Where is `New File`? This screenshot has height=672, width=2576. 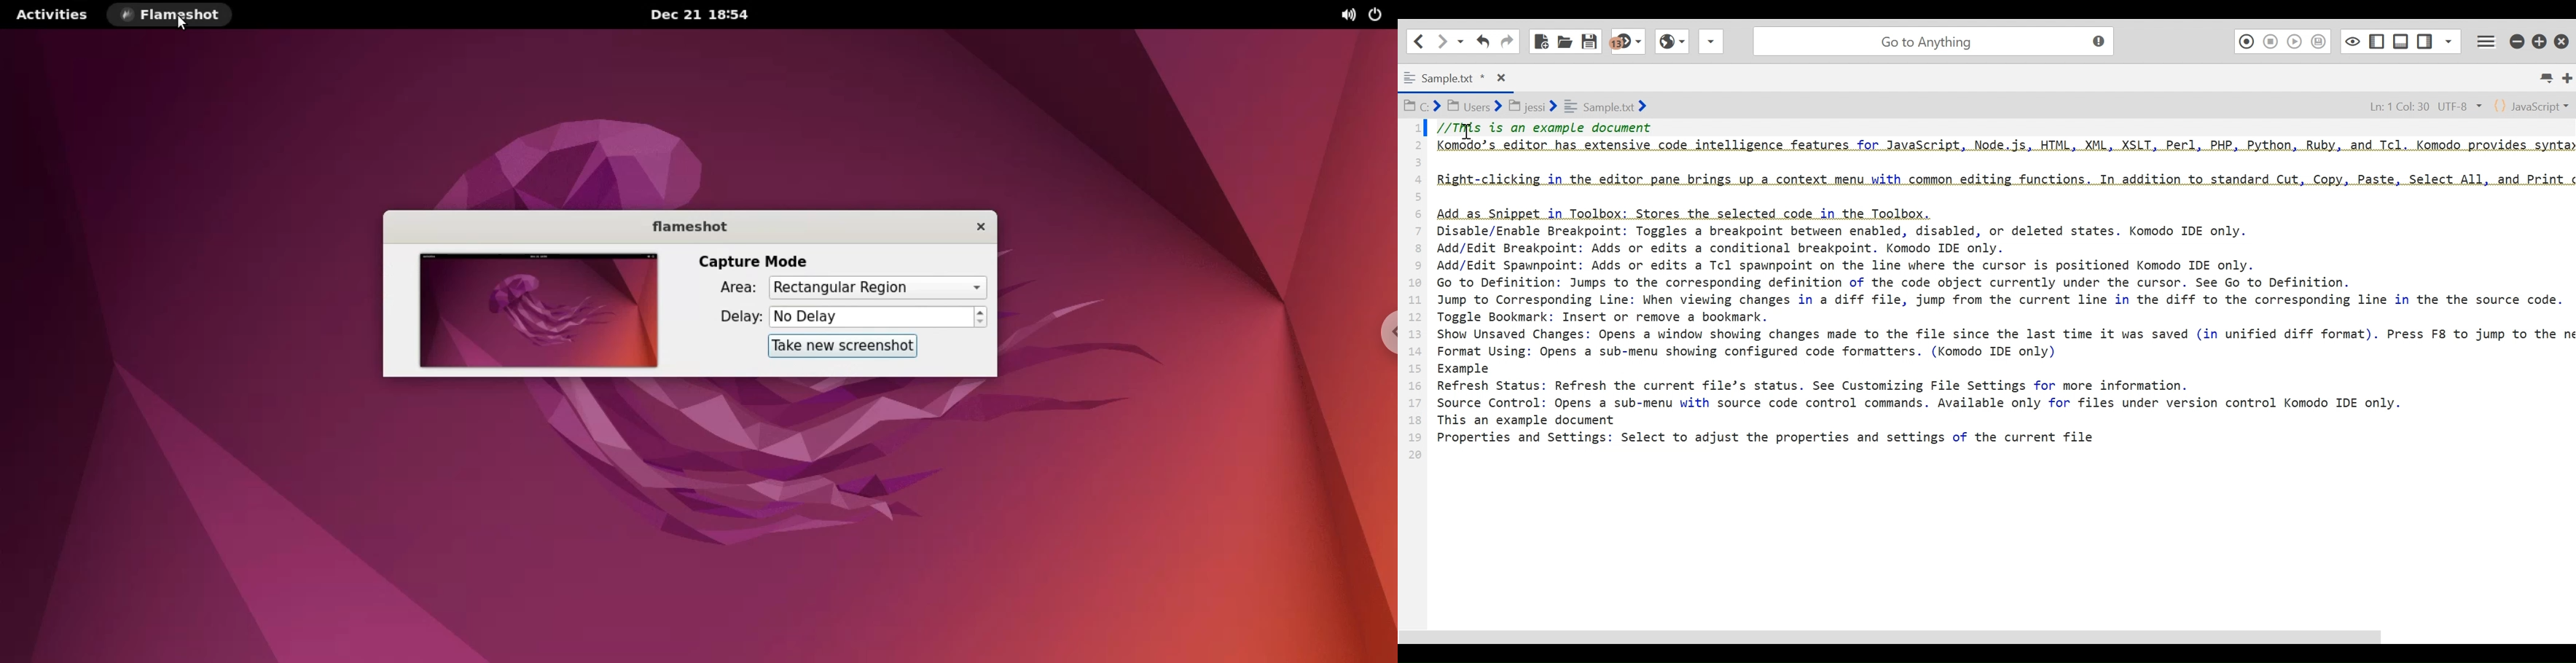
New File is located at coordinates (1542, 40).